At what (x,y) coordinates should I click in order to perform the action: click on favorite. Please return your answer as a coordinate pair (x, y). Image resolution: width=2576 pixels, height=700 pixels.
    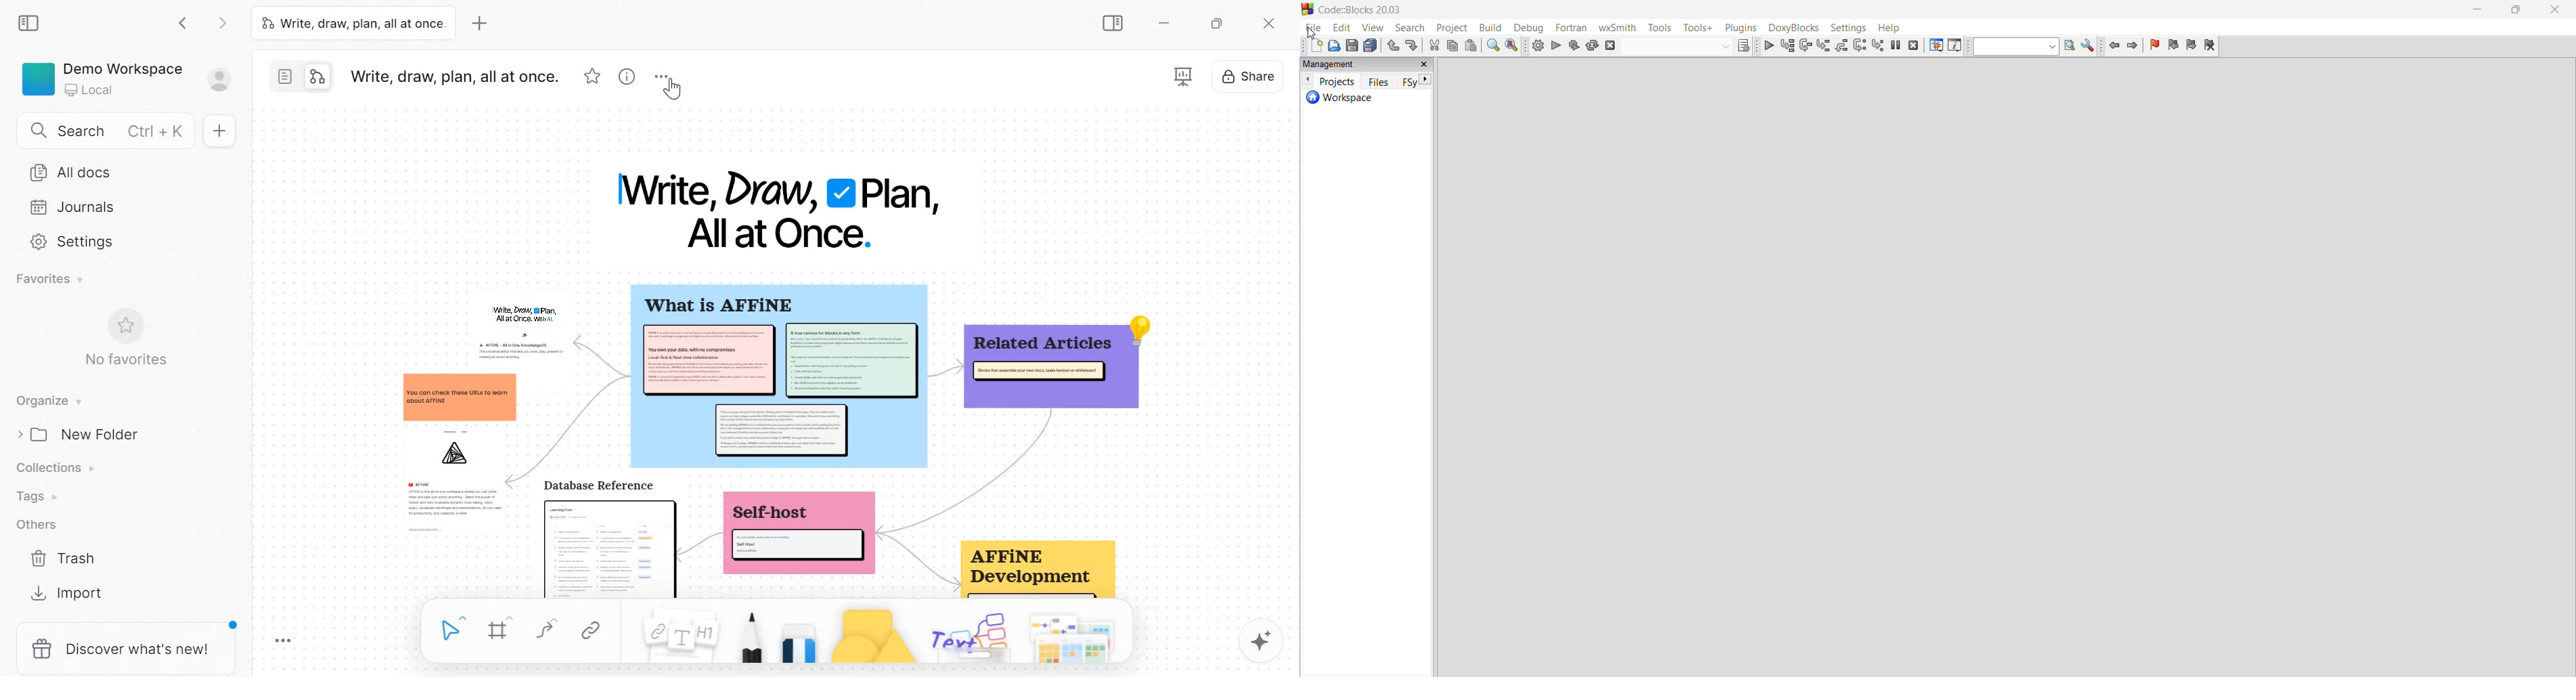
    Looking at the image, I should click on (592, 77).